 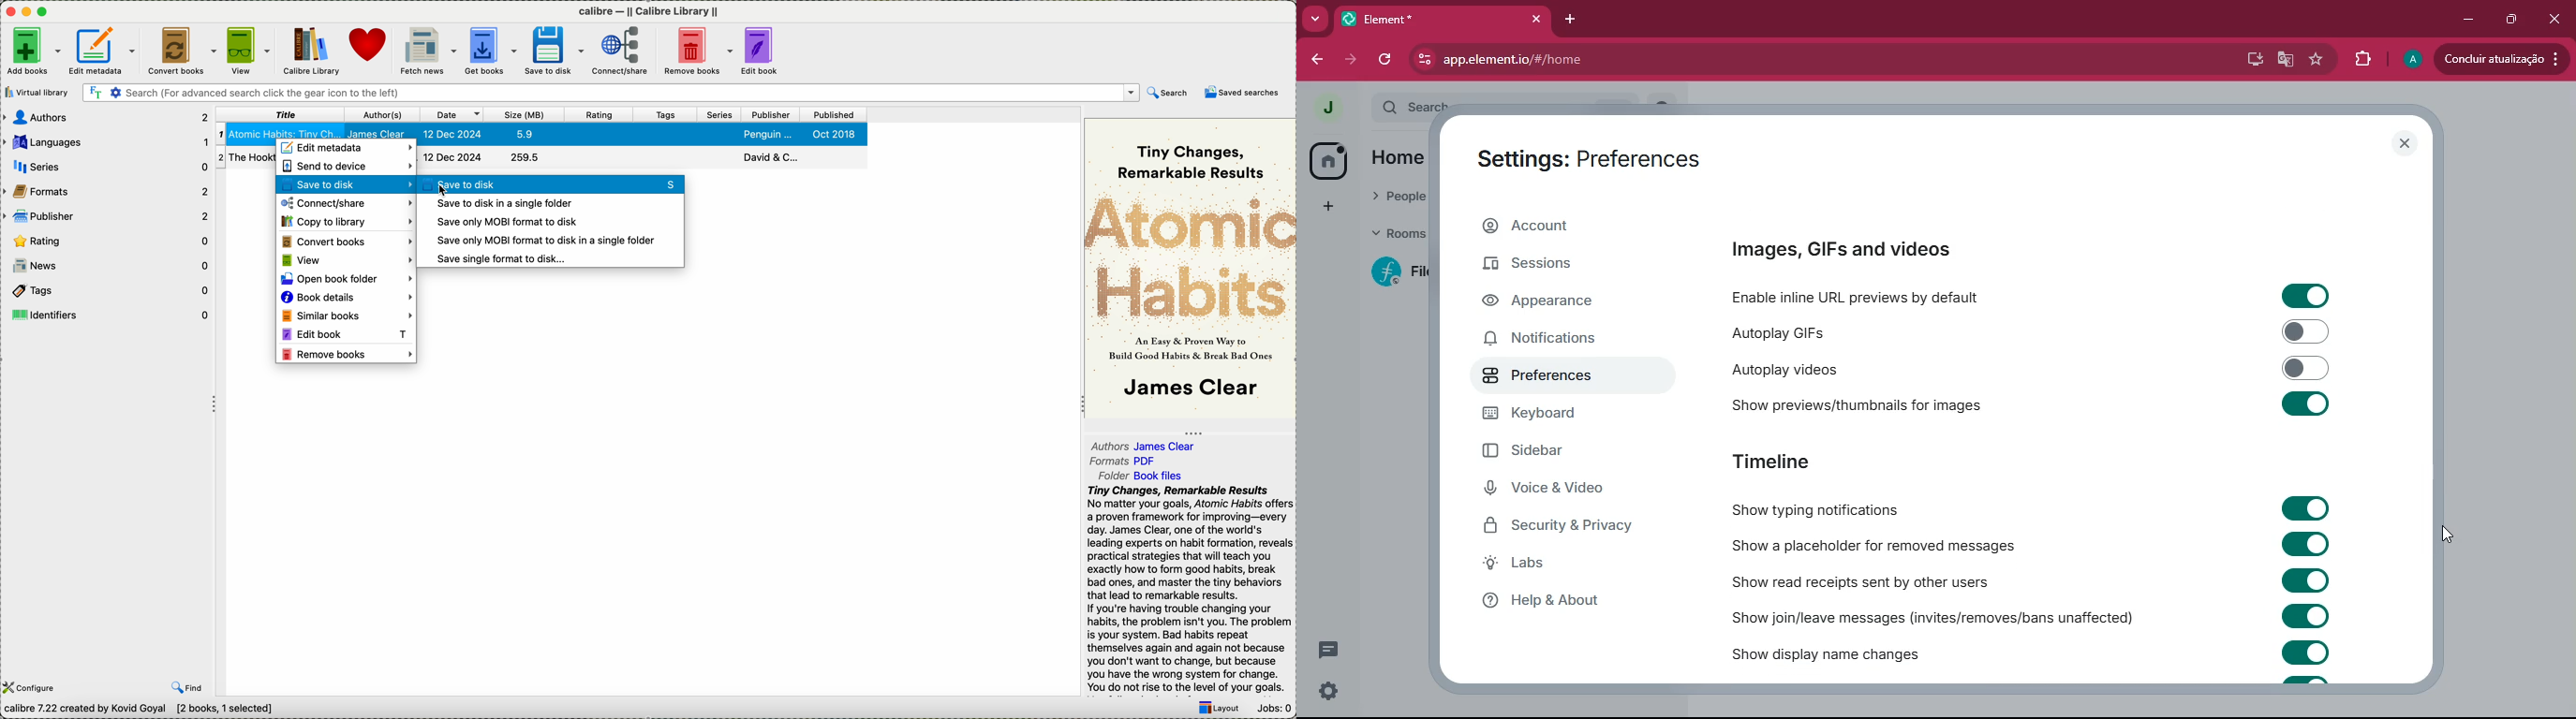 What do you see at coordinates (665, 114) in the screenshot?
I see `tags` at bounding box center [665, 114].